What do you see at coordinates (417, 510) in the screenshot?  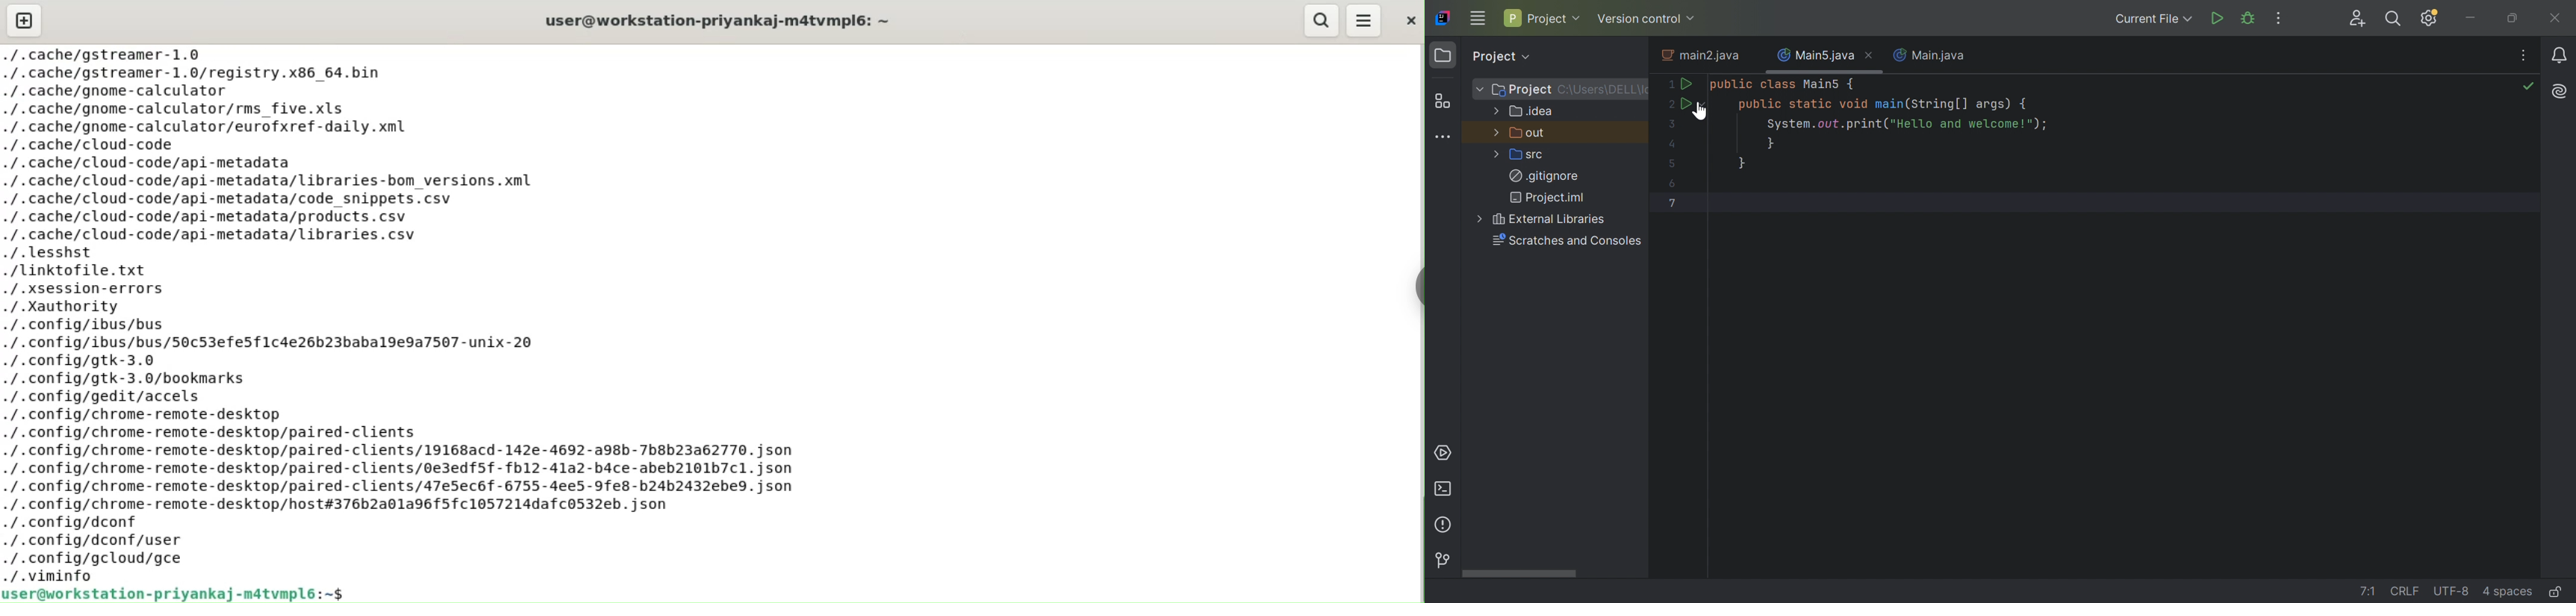 I see `./.config/chrome-remote-desktop/paired-clients/19168acd-142e-4692-a98b-7b8b23a62770. jso
./.config/chrome-remote-desktop/paired-clients/@e3edf5f-fbl2-41a2-b4ce-abeb2101b7cl. jso
./.config/chrome-remote-desktop/paired-clients/47e5ec6f-6755-4ee5-9fe8-b24b2432ebe9. jso
./.config/chrome-remote-desktop/host#376b2a01a96f5fc1057214dafce532eb. json
./.config/dconf

./.config/dconf/user

./.config/gcloud/gce

/ yviminfo` at bounding box center [417, 510].